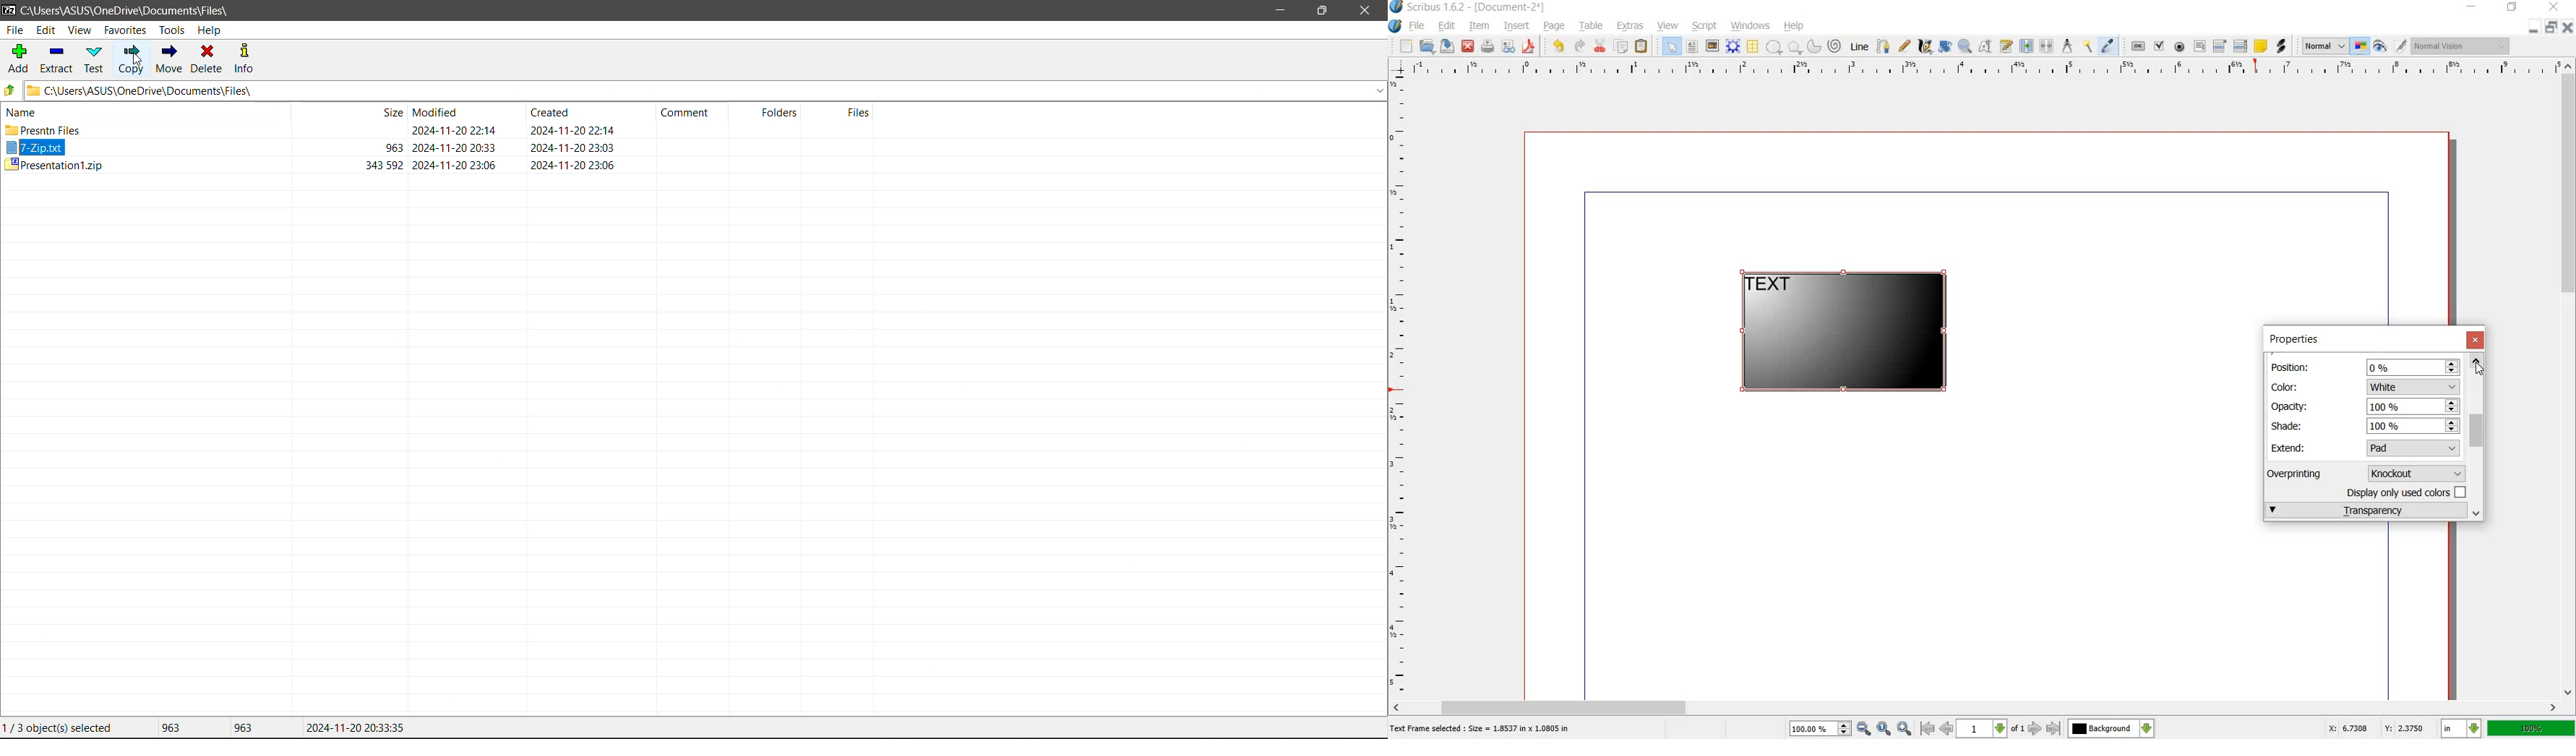 The width and height of the screenshot is (2576, 756). I want to click on shape, so click(1774, 47).